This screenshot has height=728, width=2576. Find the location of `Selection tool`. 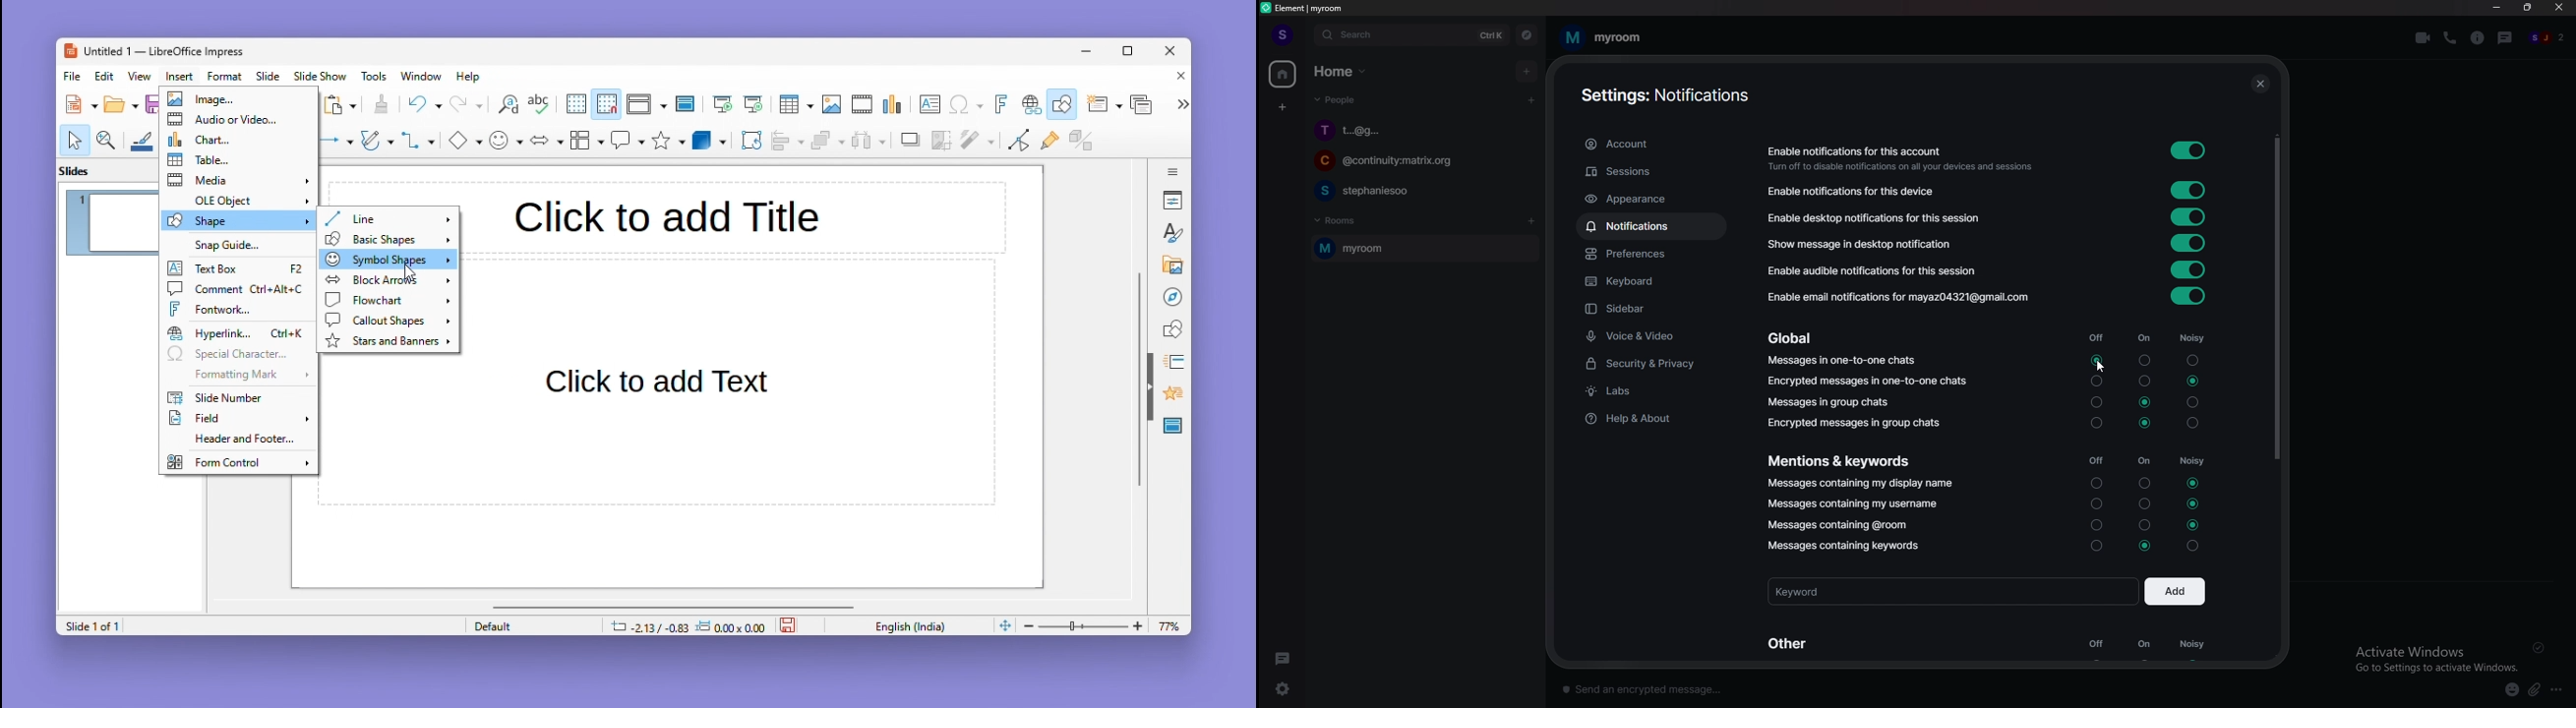

Selection tool is located at coordinates (74, 140).